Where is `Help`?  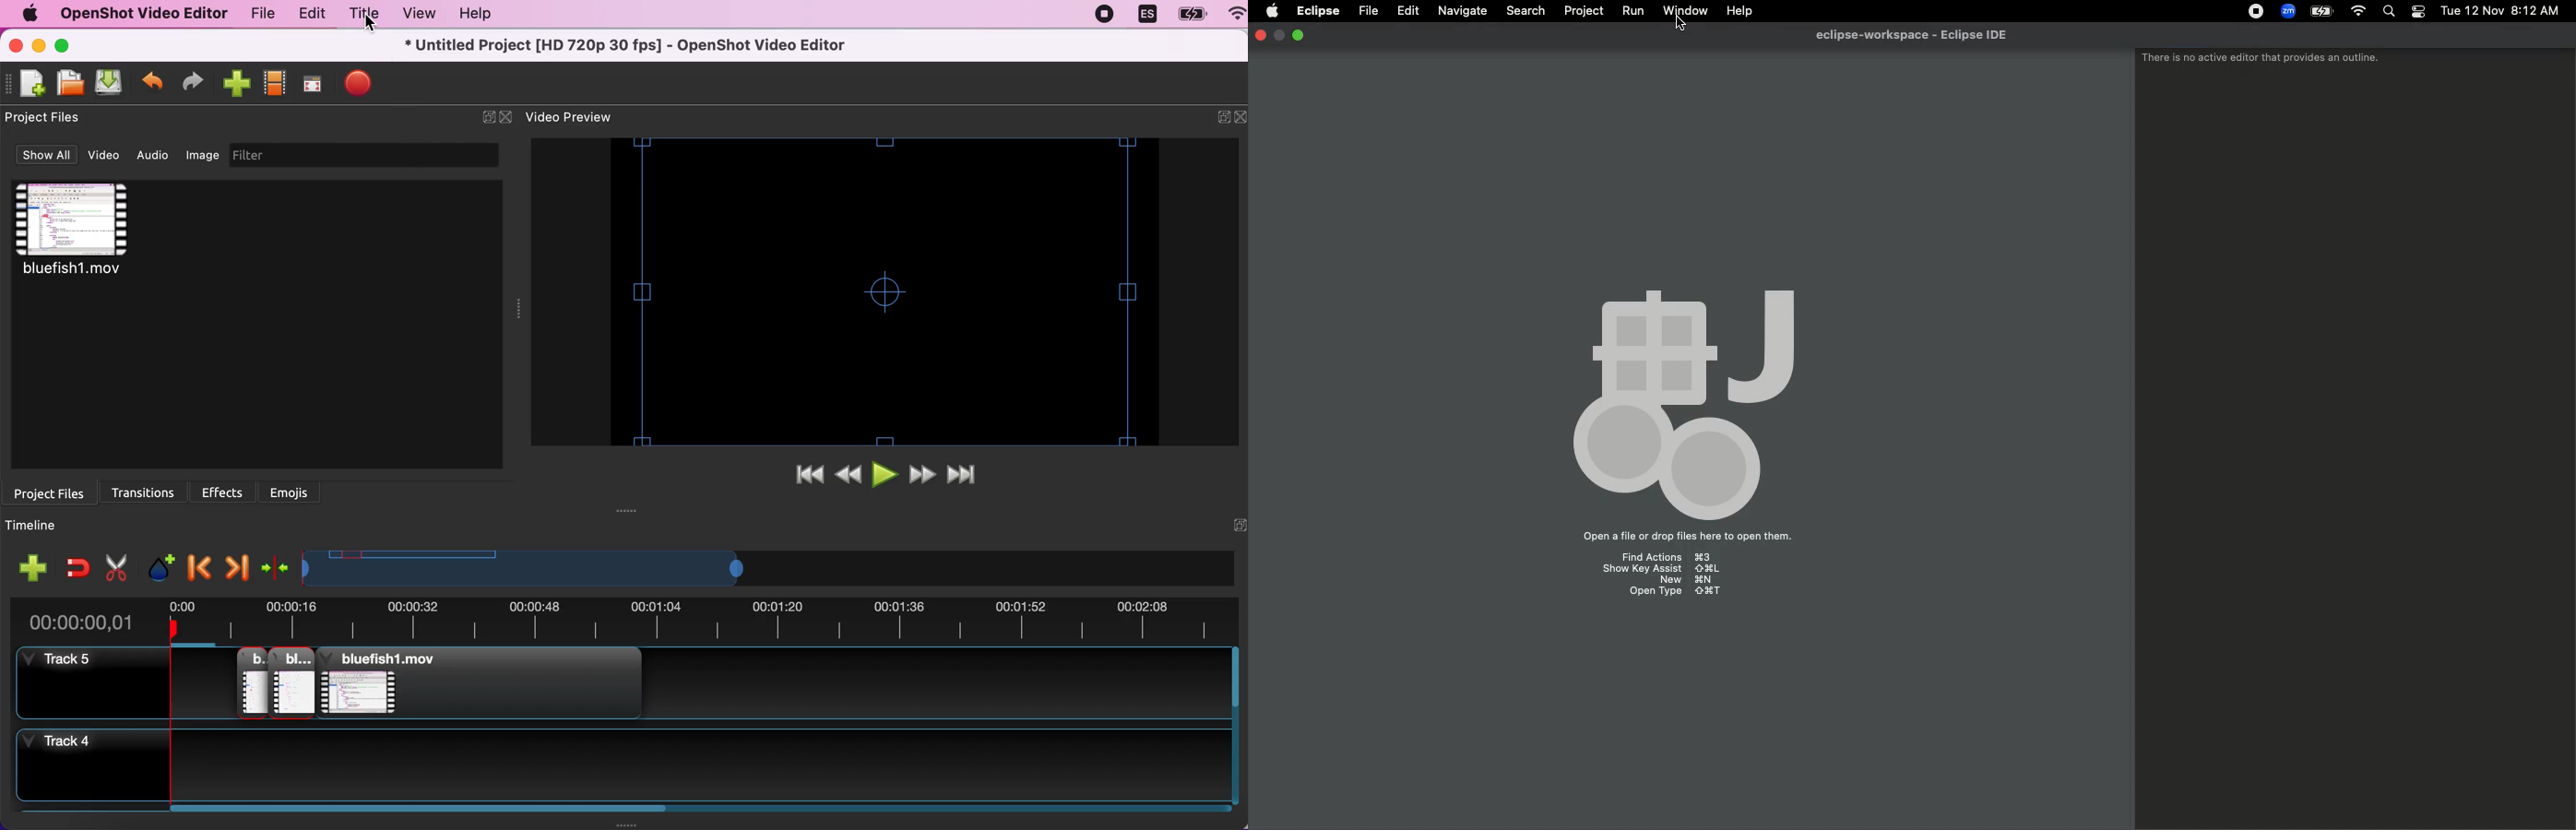
Help is located at coordinates (1740, 11).